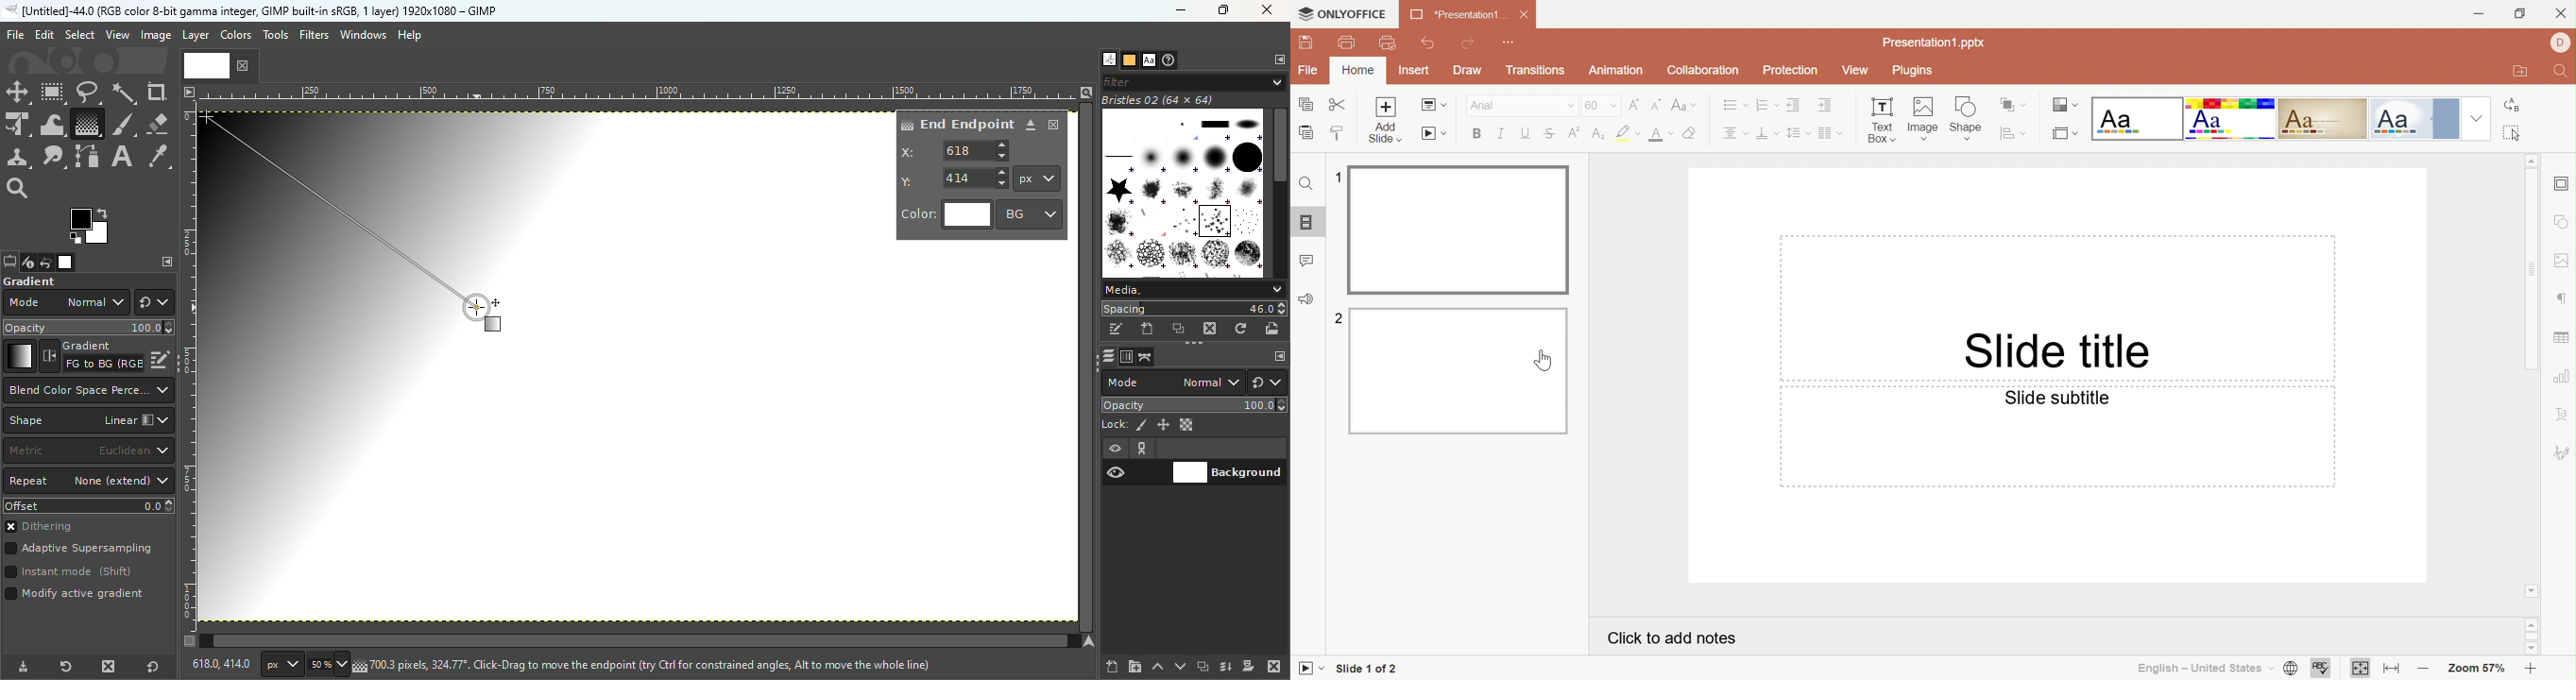 The height and width of the screenshot is (700, 2576). What do you see at coordinates (19, 186) in the screenshot?
I see `Zoom tool` at bounding box center [19, 186].